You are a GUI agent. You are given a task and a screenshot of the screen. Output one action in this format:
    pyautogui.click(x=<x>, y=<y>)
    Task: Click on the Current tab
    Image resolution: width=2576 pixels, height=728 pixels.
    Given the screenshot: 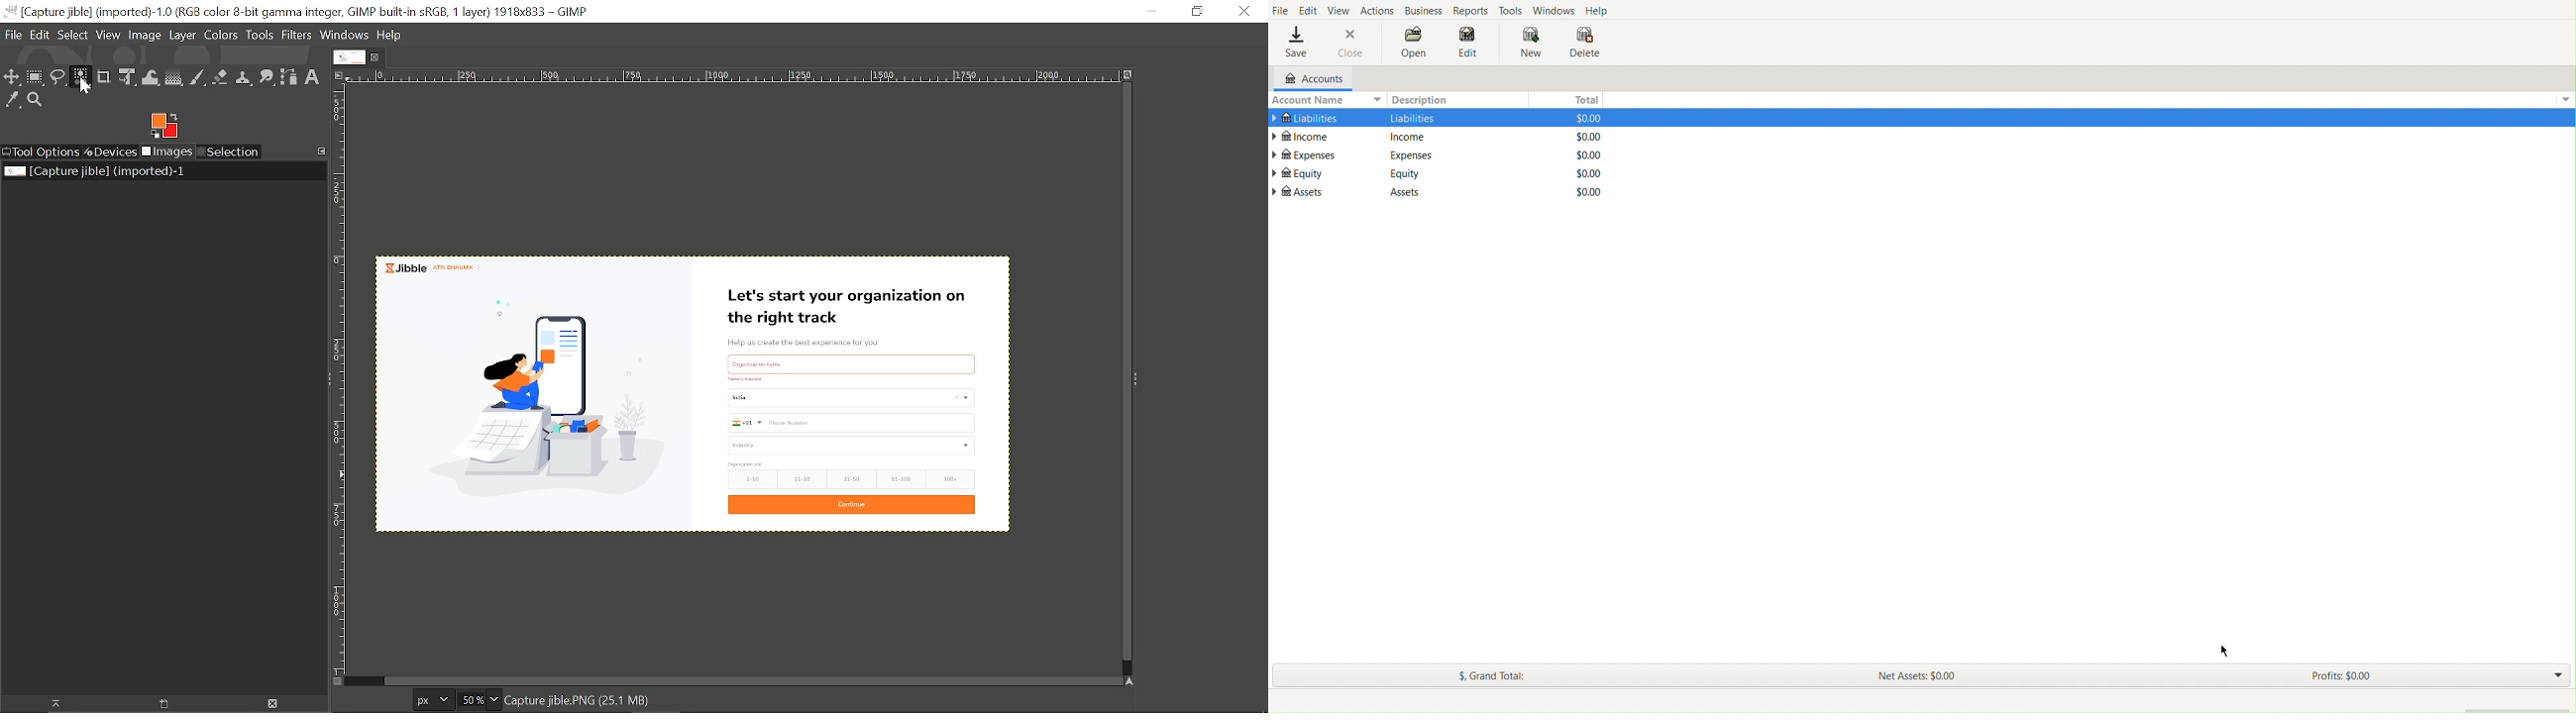 What is the action you would take?
    pyautogui.click(x=350, y=57)
    